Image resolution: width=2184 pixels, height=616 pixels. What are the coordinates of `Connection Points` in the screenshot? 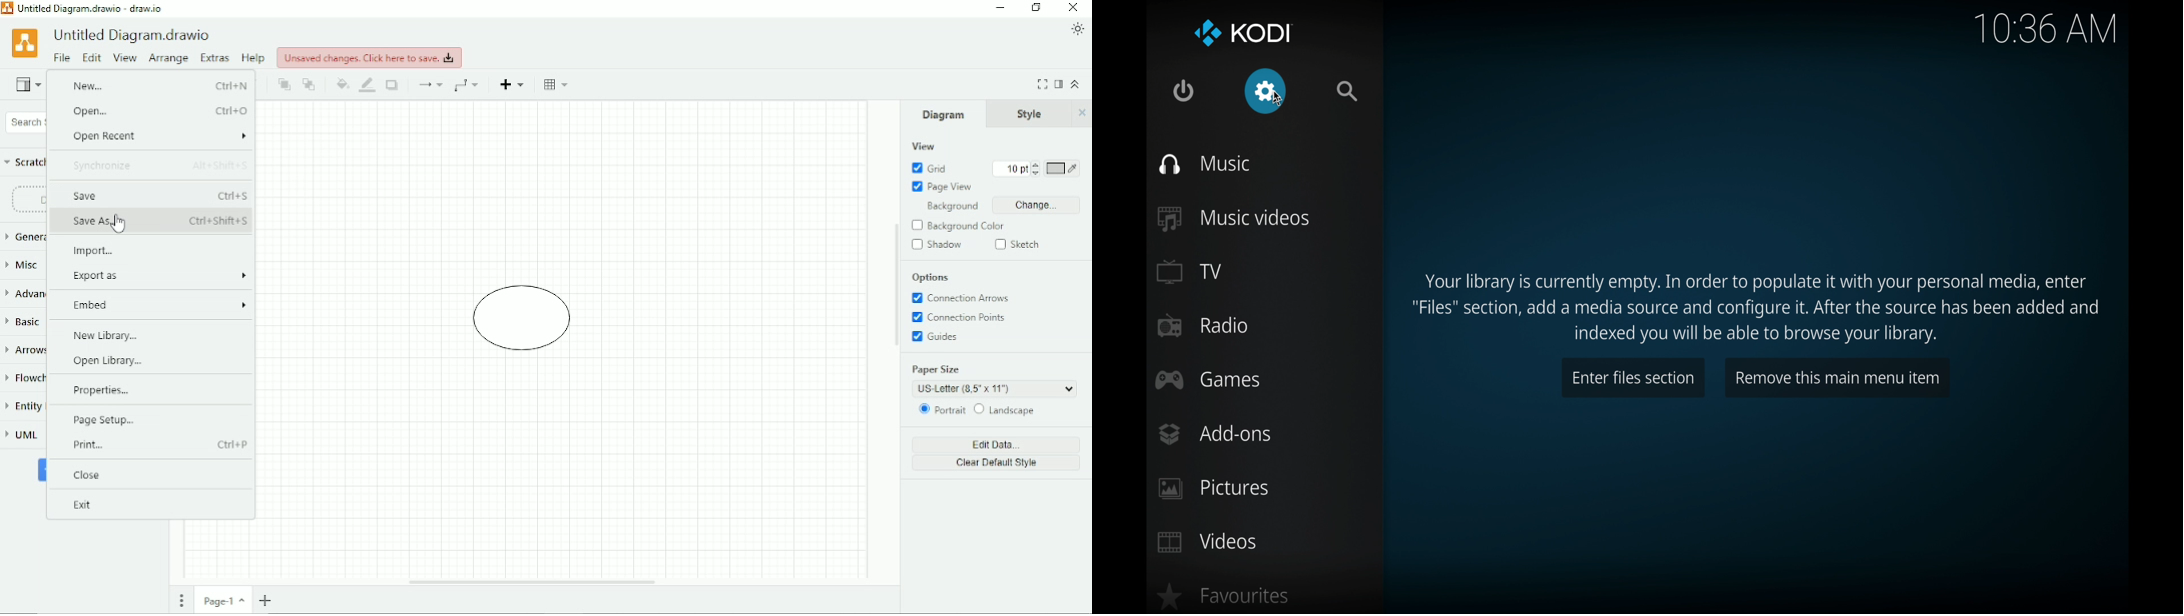 It's located at (963, 317).